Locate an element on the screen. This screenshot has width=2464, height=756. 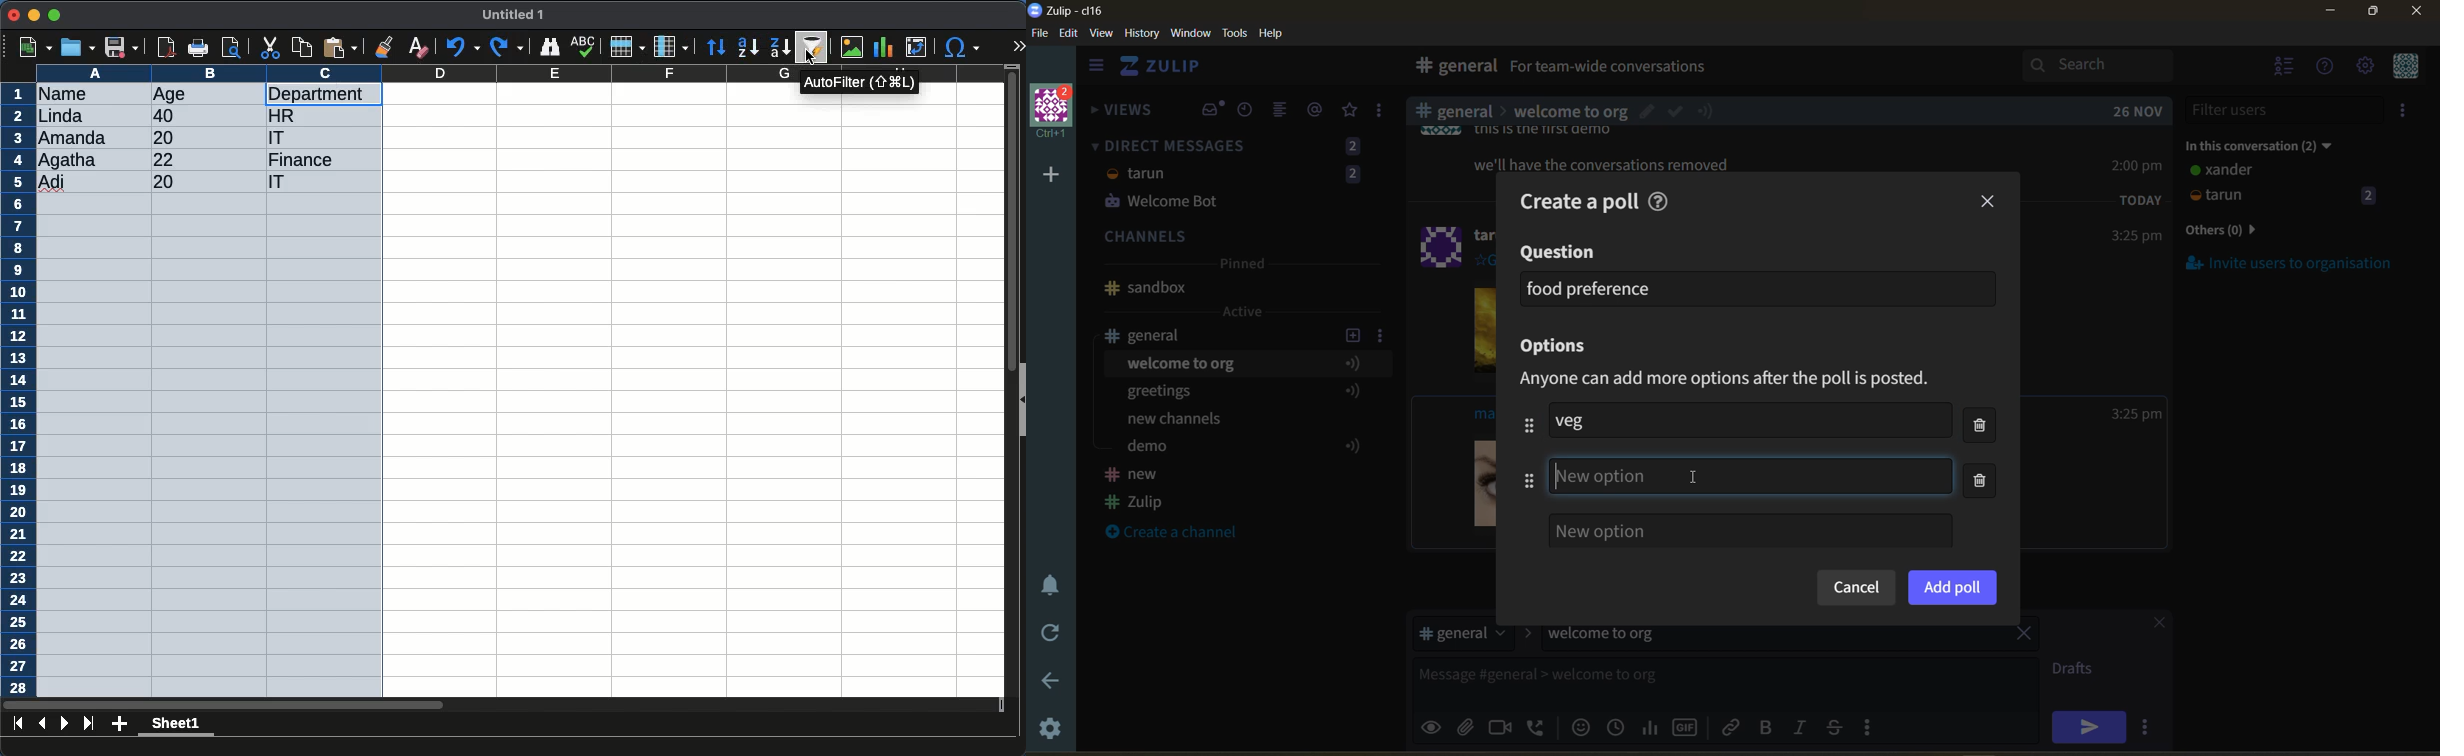
bold is located at coordinates (1765, 728).